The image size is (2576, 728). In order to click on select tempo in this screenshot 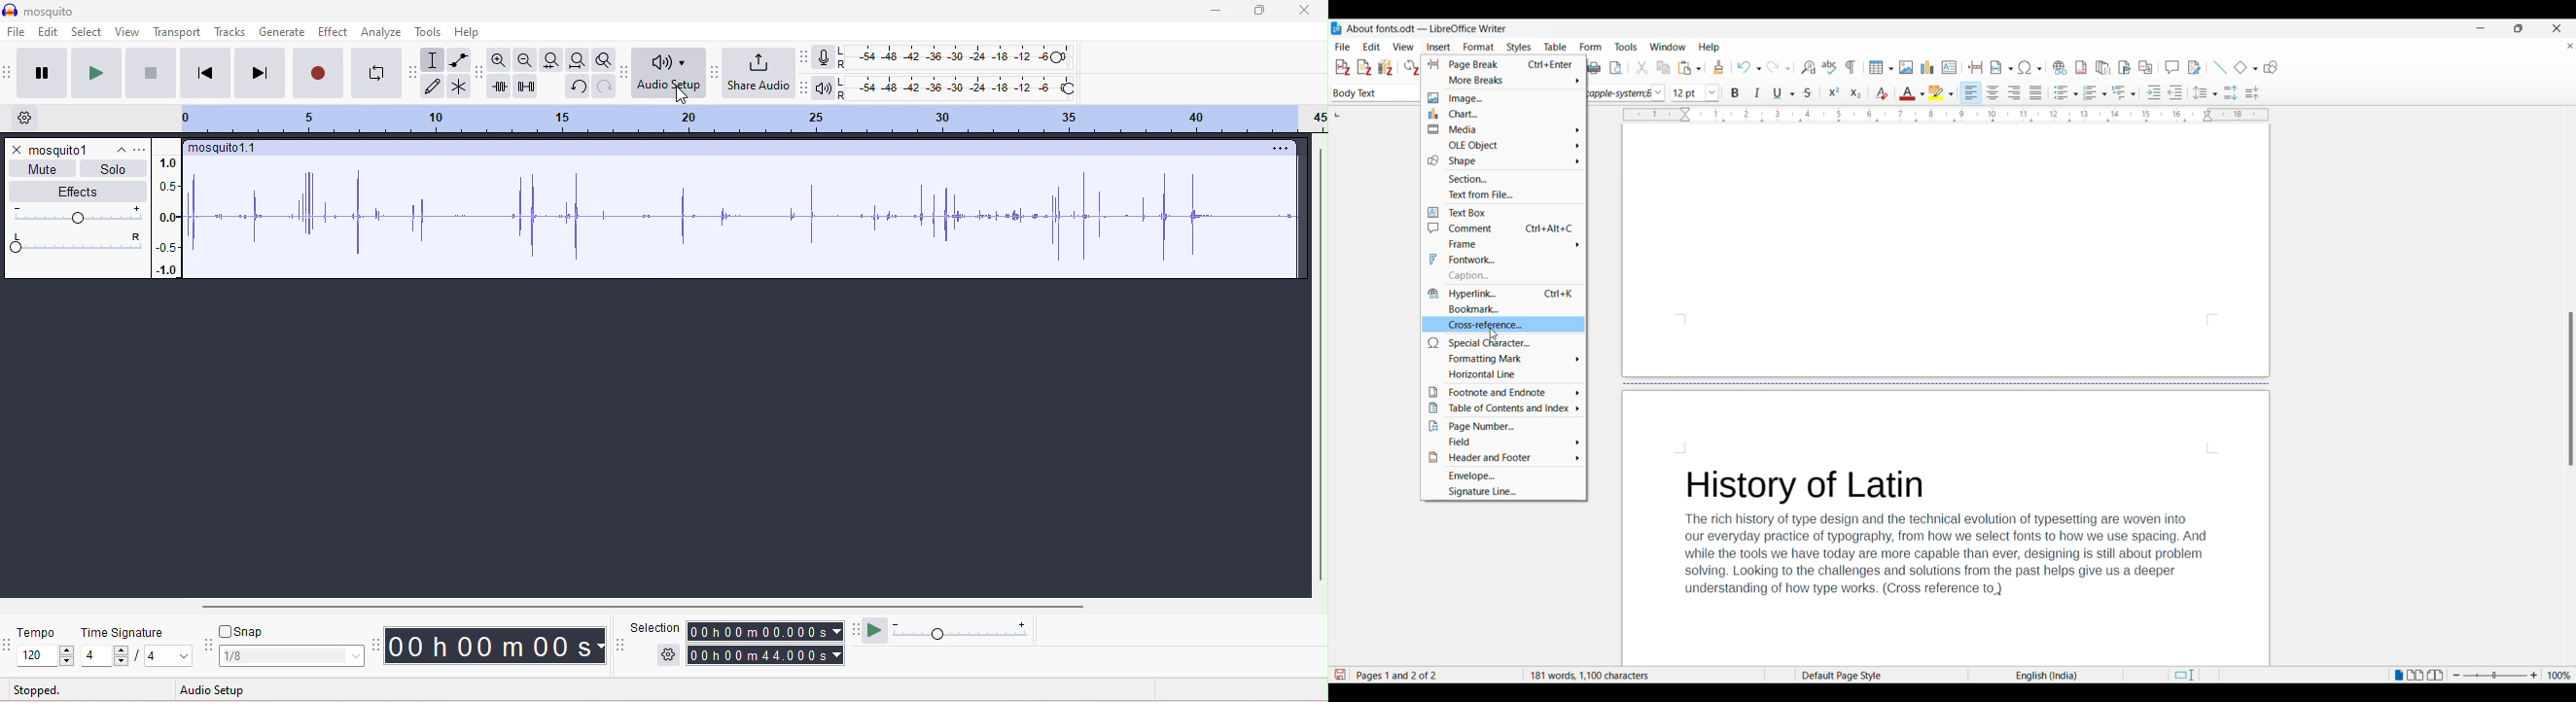, I will do `click(47, 656)`.